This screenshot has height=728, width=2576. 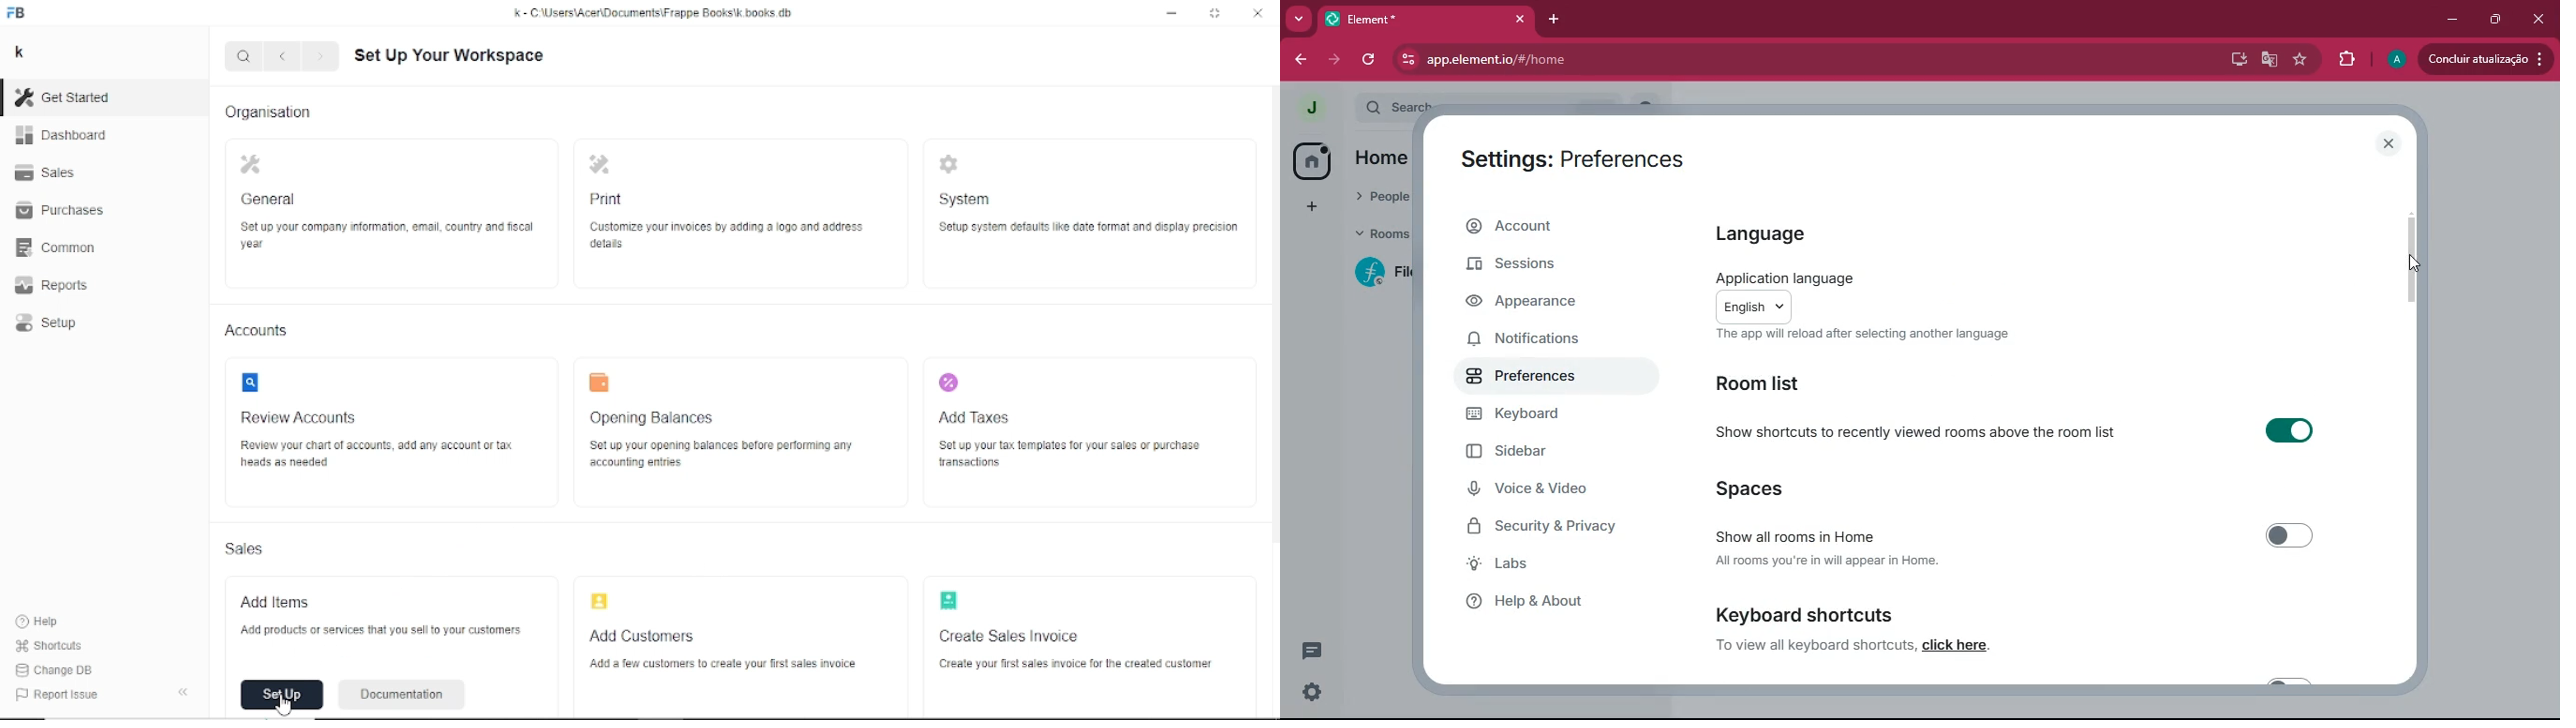 I want to click on Set Up Your Workspace, so click(x=456, y=55).